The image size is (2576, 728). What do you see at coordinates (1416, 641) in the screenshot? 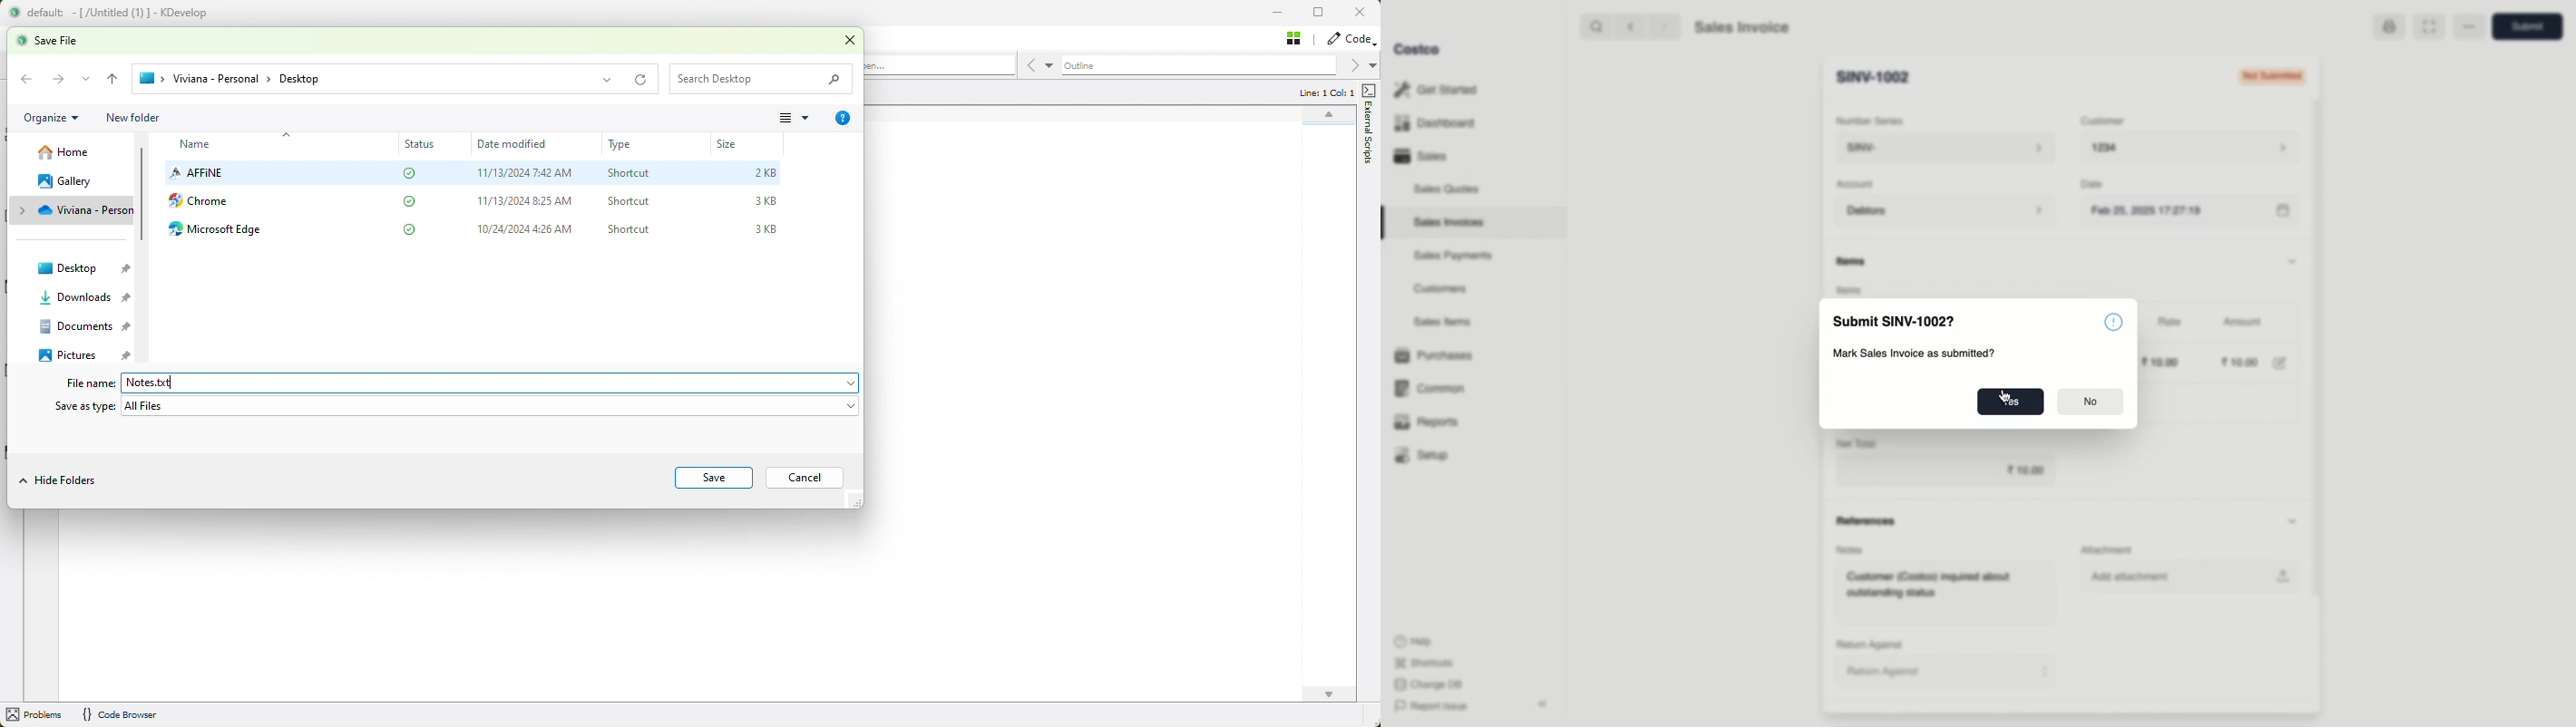
I see `Help` at bounding box center [1416, 641].